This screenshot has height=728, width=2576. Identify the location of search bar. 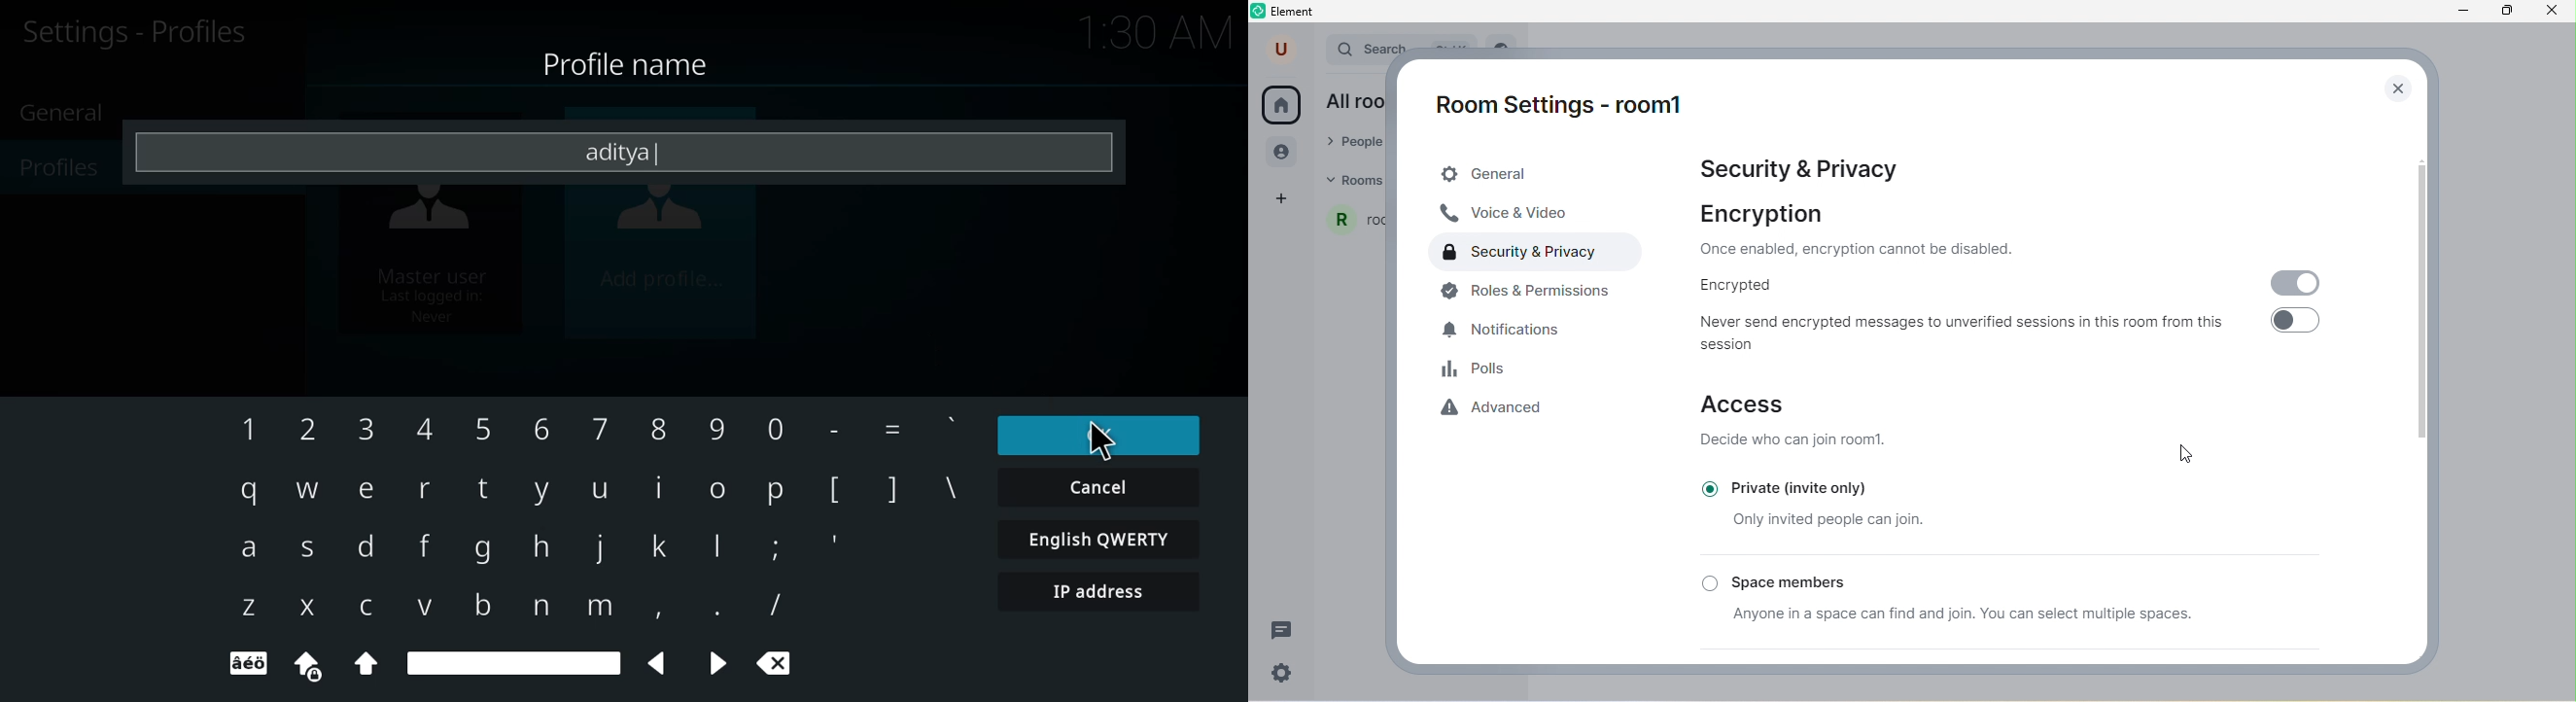
(1369, 47).